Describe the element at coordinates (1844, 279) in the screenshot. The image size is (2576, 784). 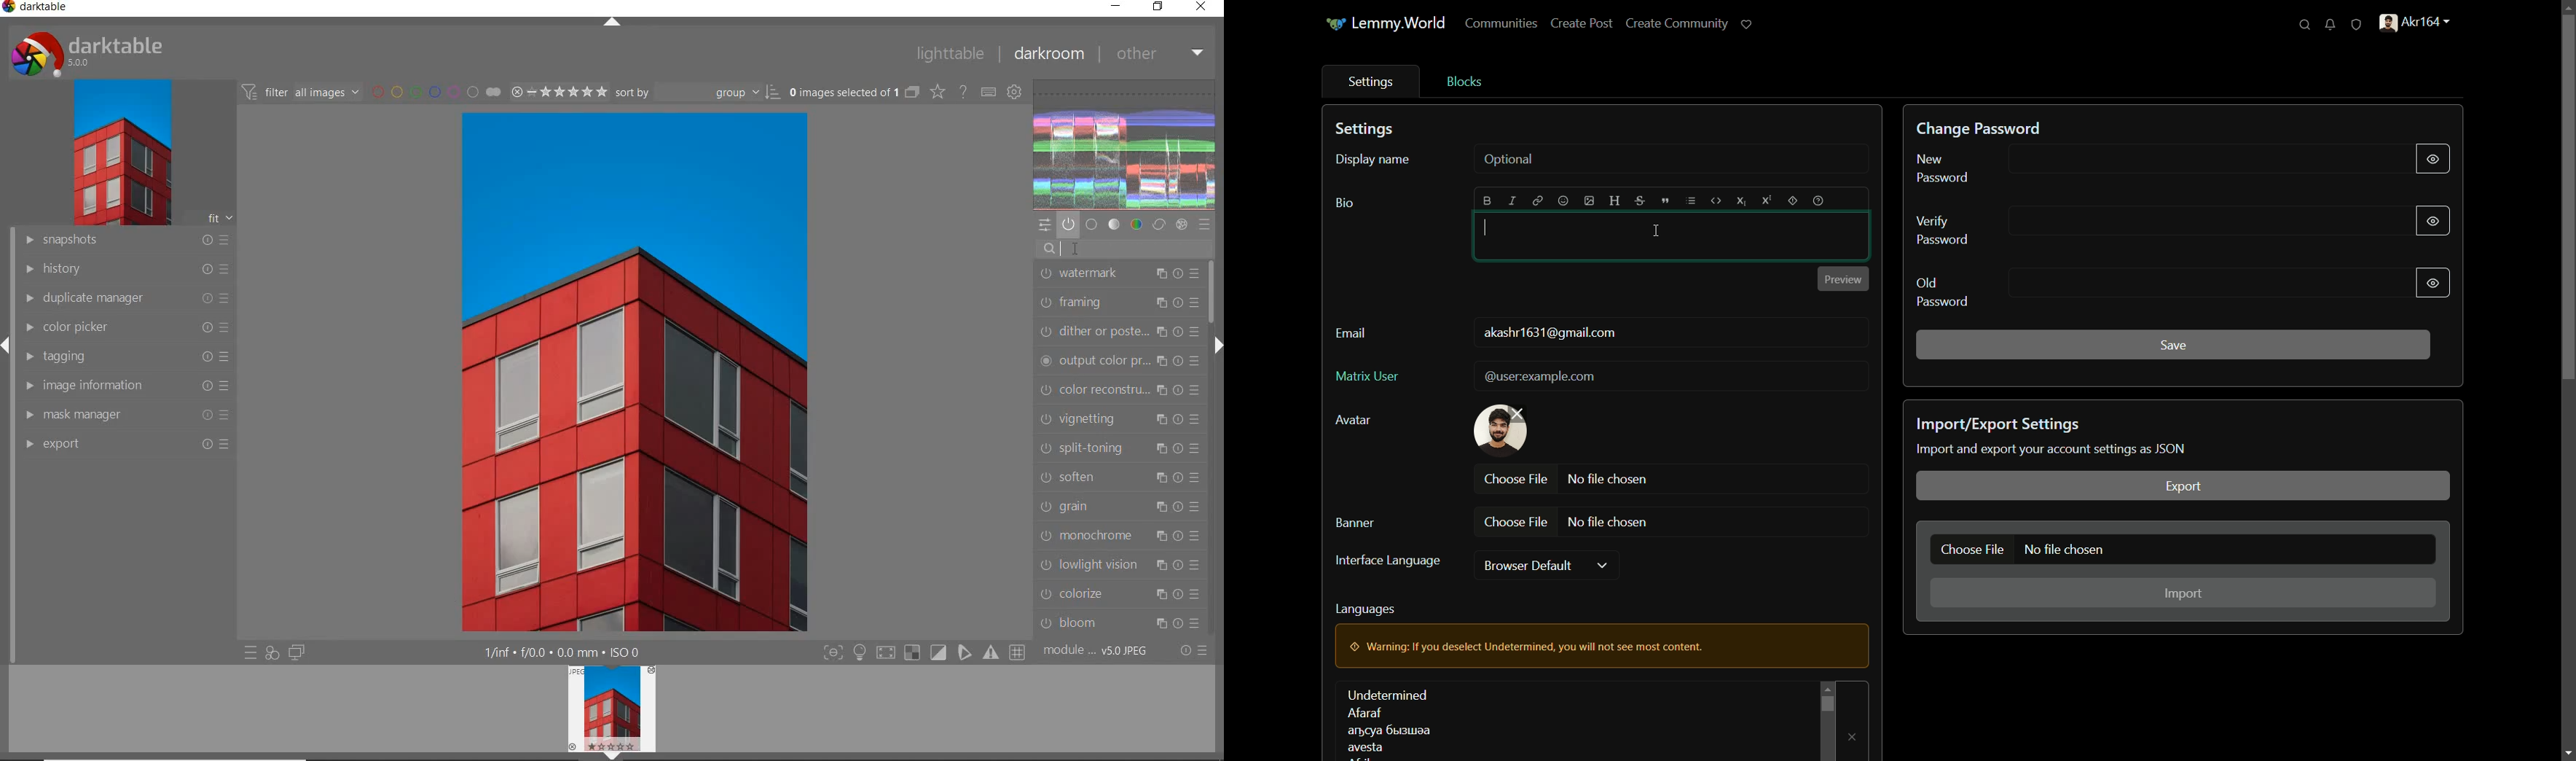
I see `preview` at that location.